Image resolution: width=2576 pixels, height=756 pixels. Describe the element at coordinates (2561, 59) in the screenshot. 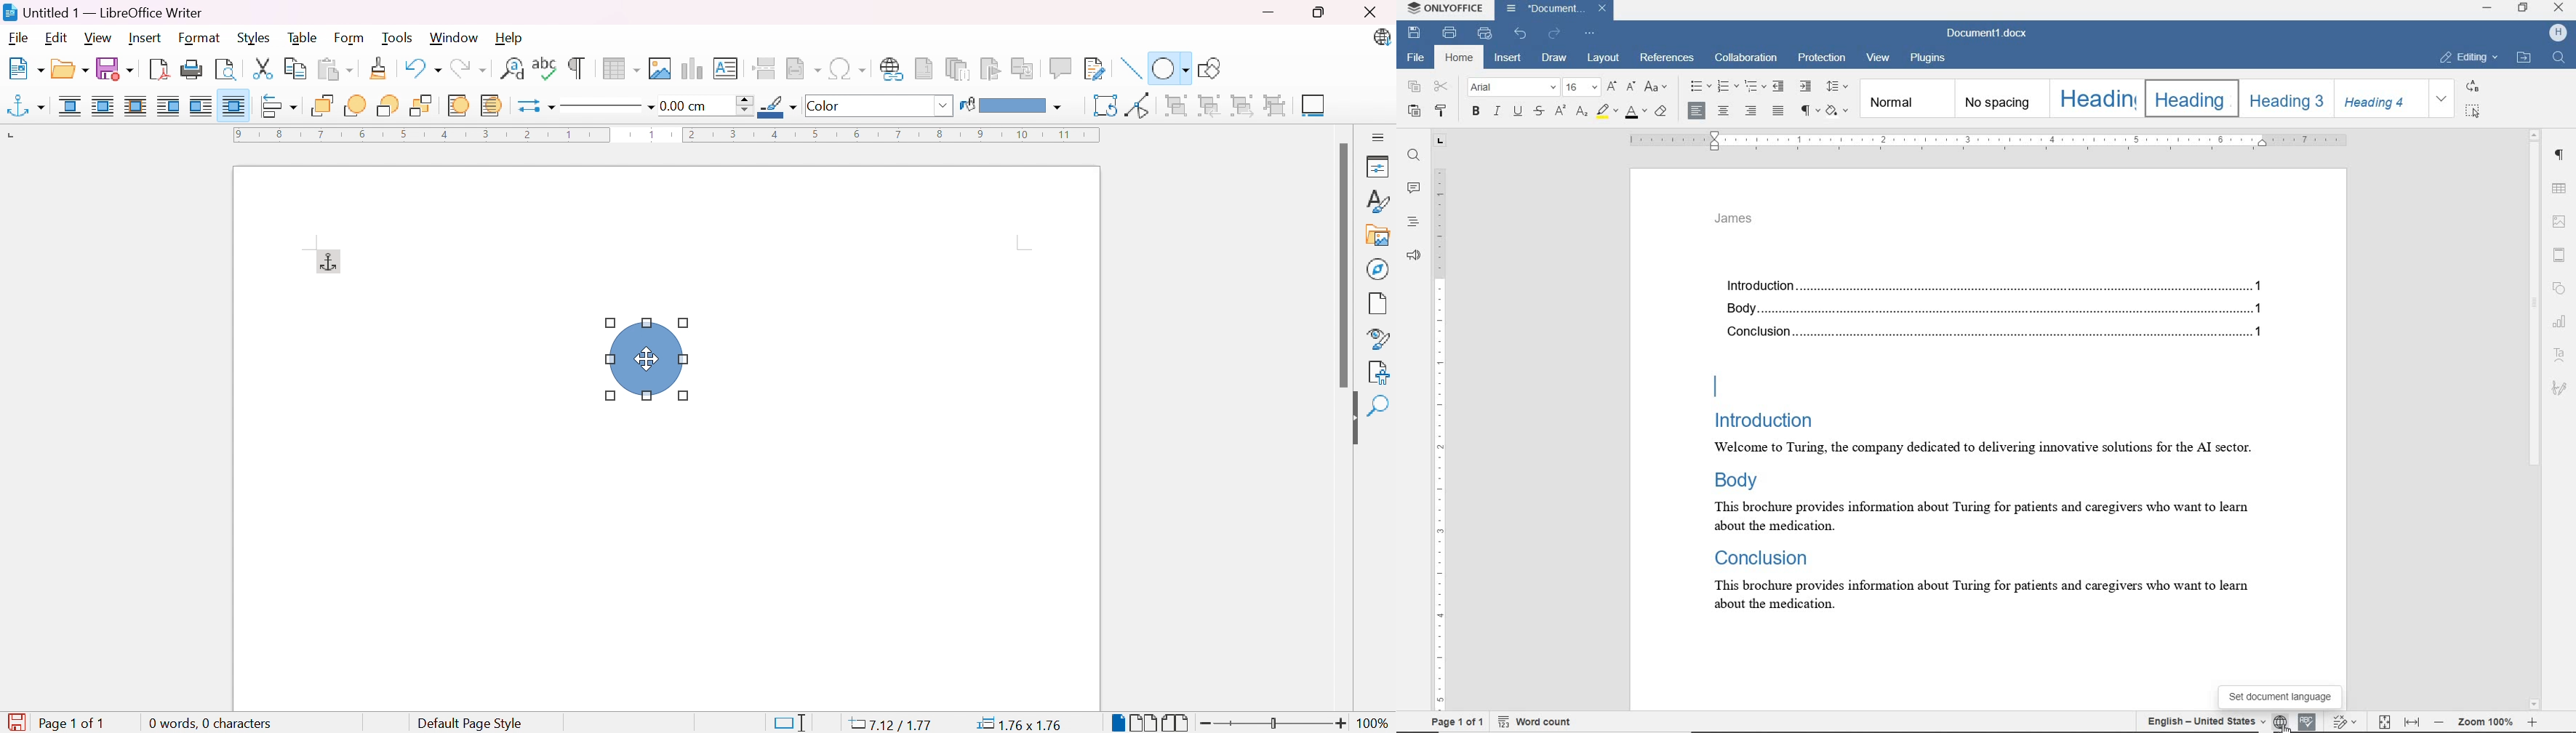

I see `FIND` at that location.